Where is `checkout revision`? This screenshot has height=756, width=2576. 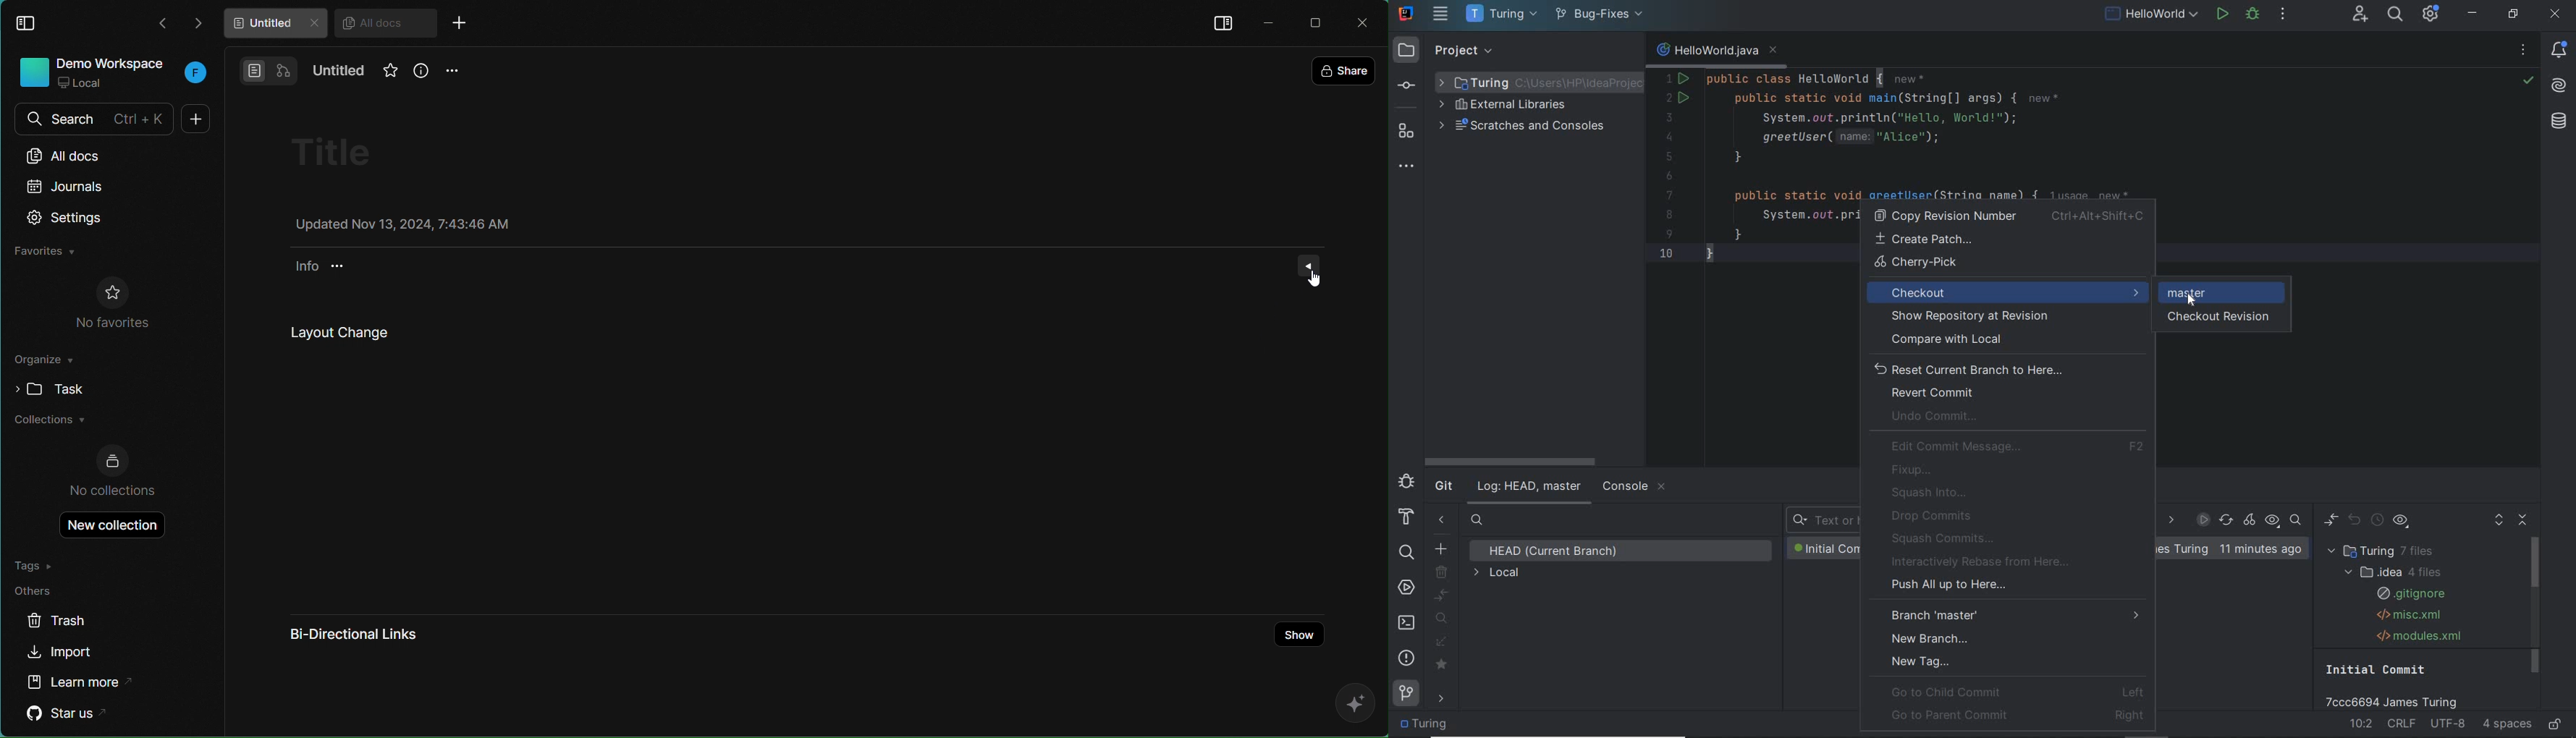 checkout revision is located at coordinates (2226, 318).